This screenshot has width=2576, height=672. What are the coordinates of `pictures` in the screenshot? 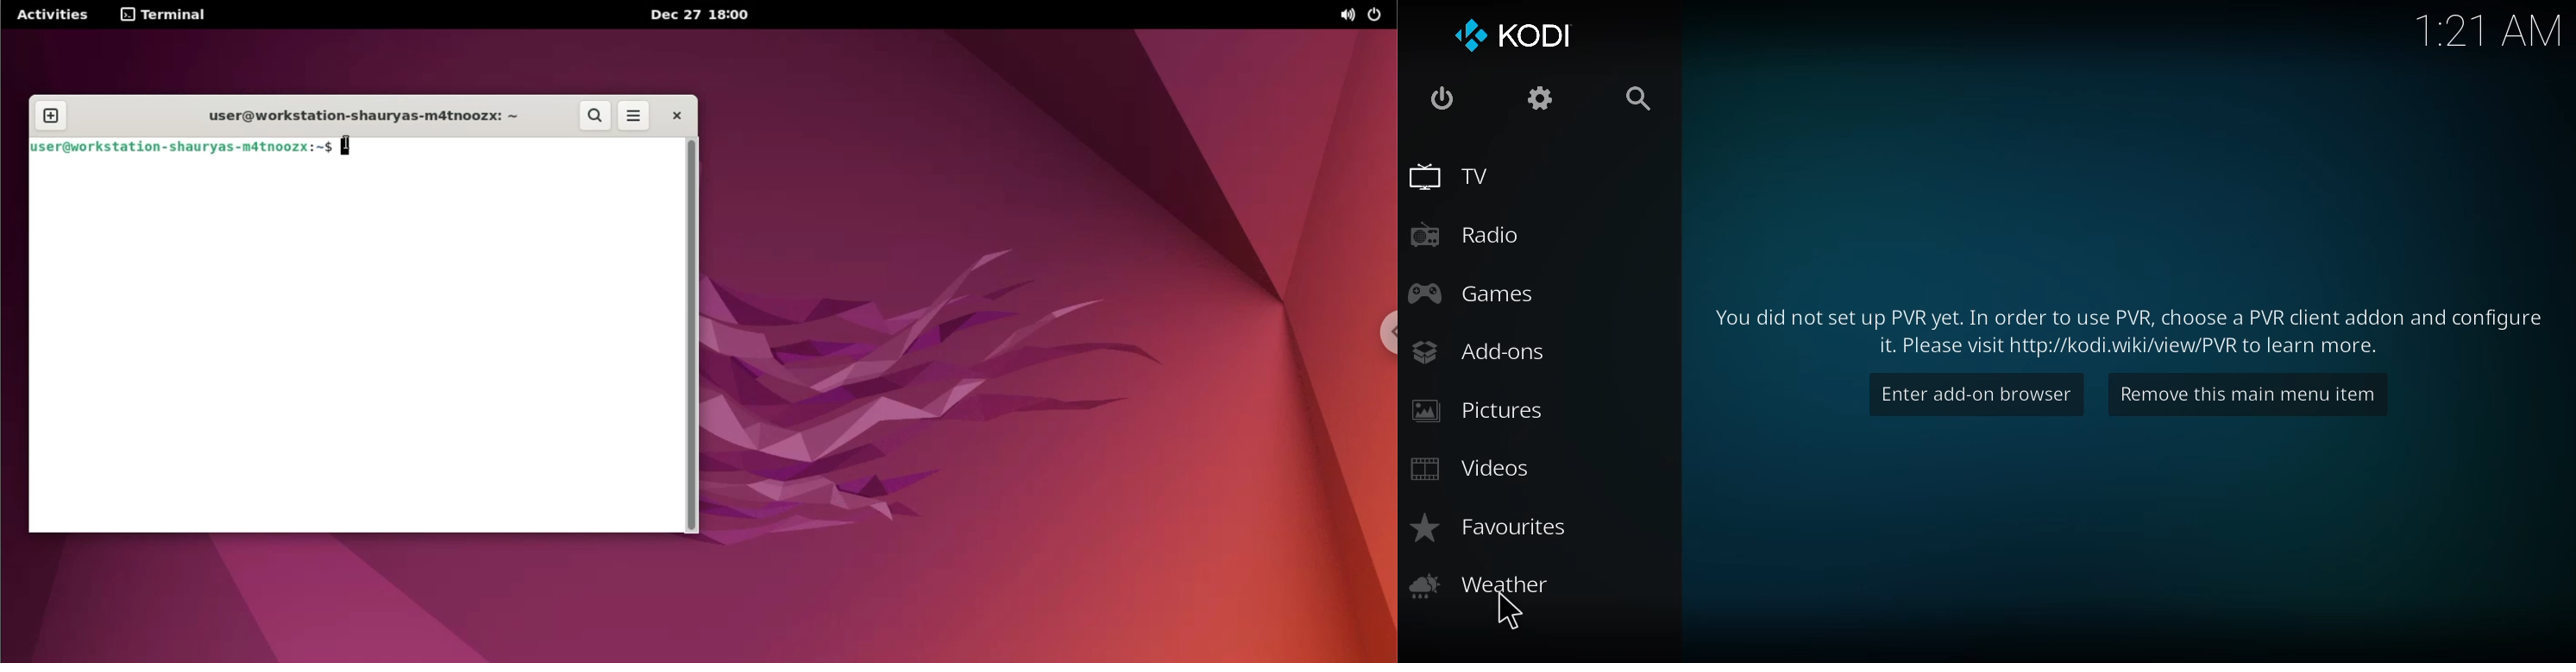 It's located at (1480, 412).